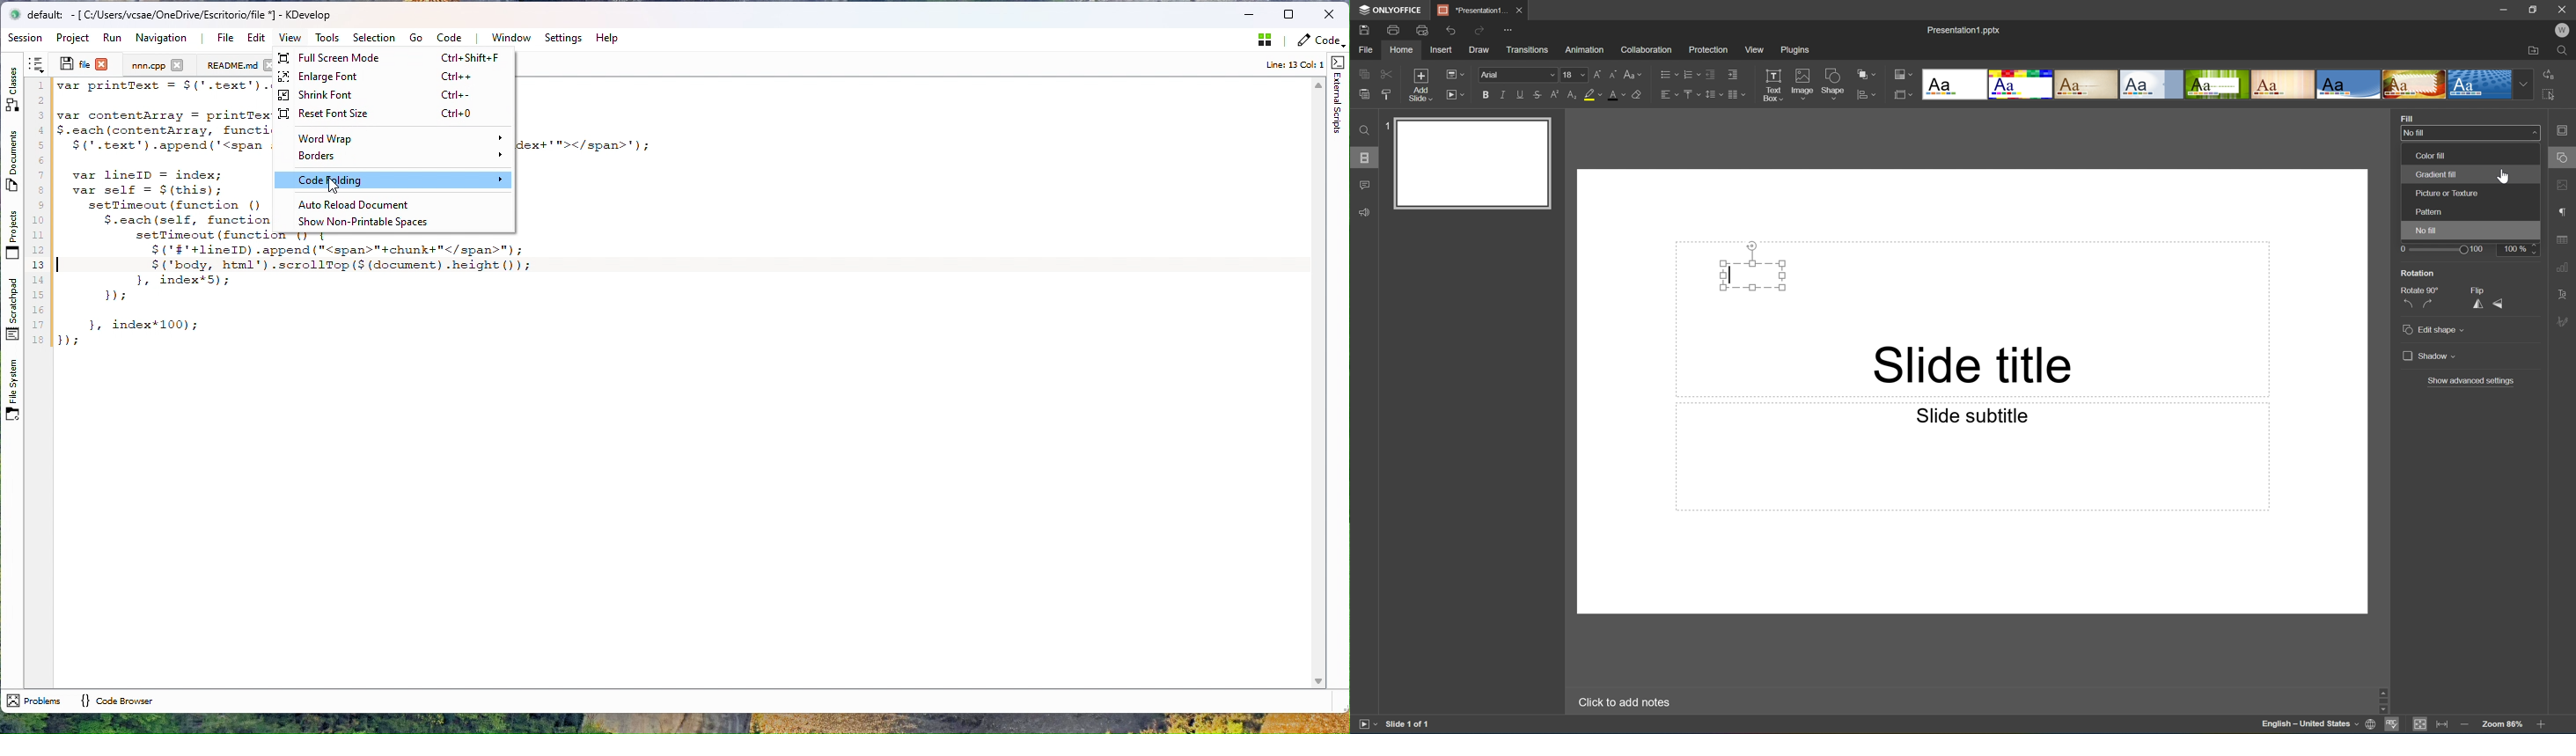 The height and width of the screenshot is (756, 2576). What do you see at coordinates (1633, 72) in the screenshot?
I see `Change case` at bounding box center [1633, 72].